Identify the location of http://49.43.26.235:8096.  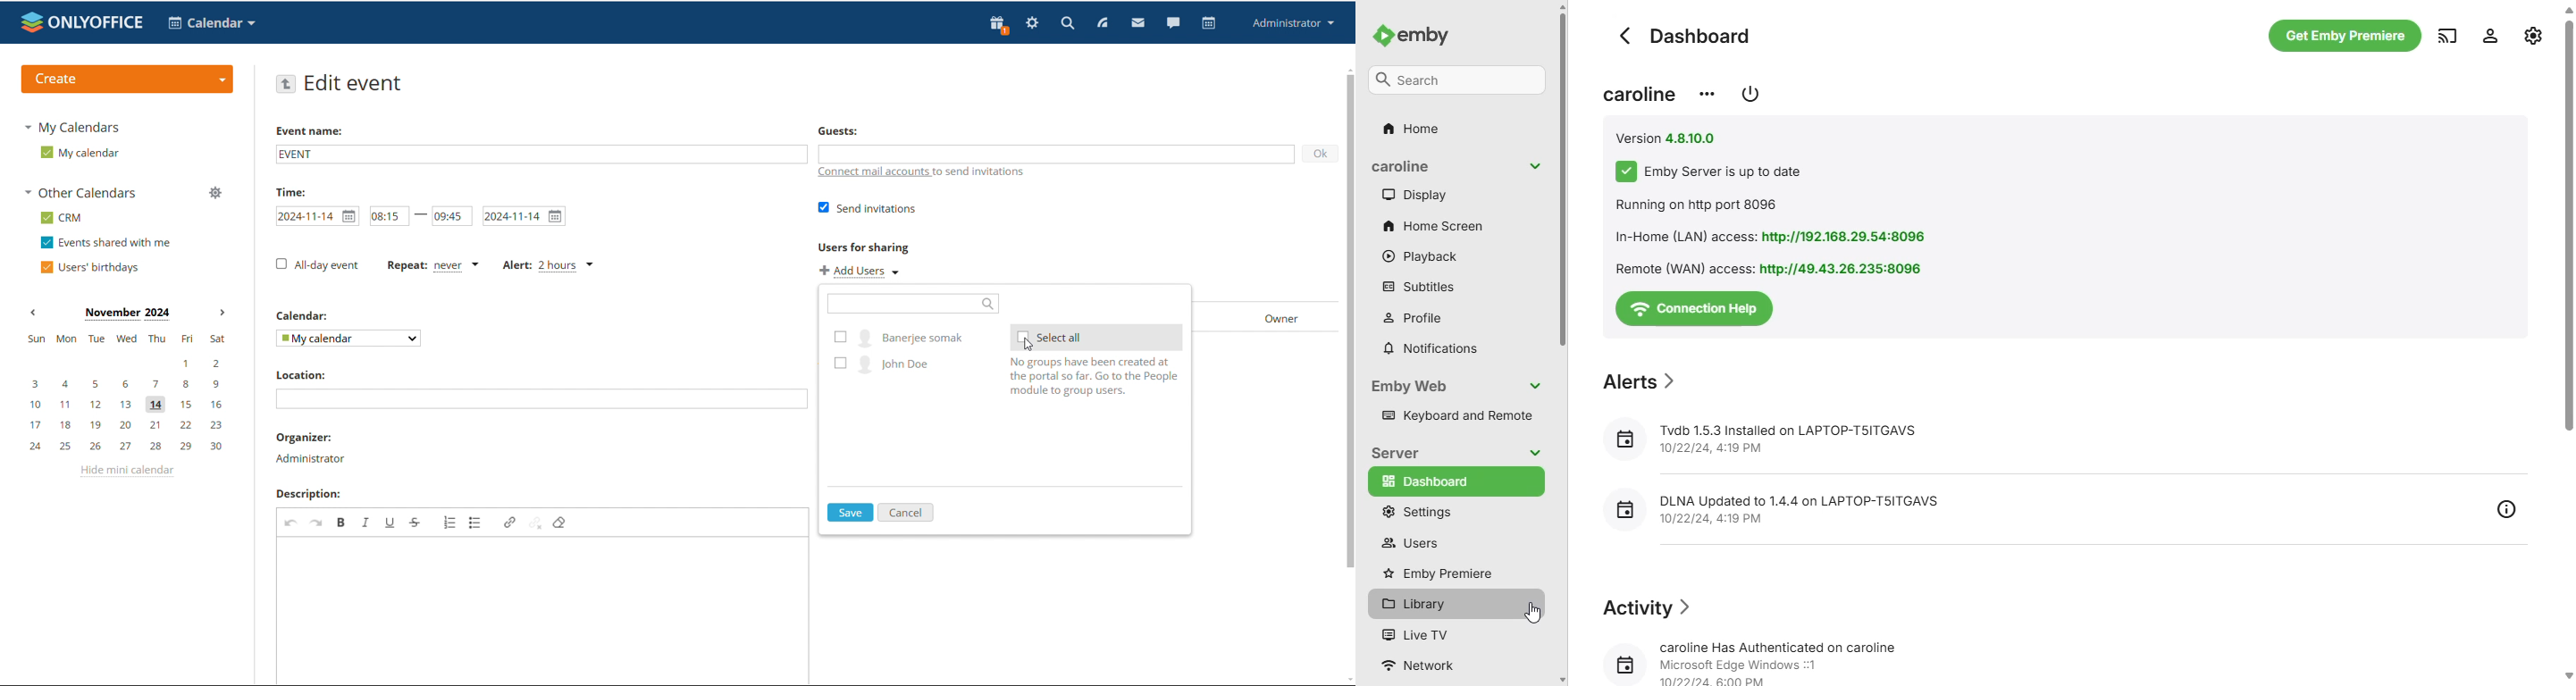
(1844, 267).